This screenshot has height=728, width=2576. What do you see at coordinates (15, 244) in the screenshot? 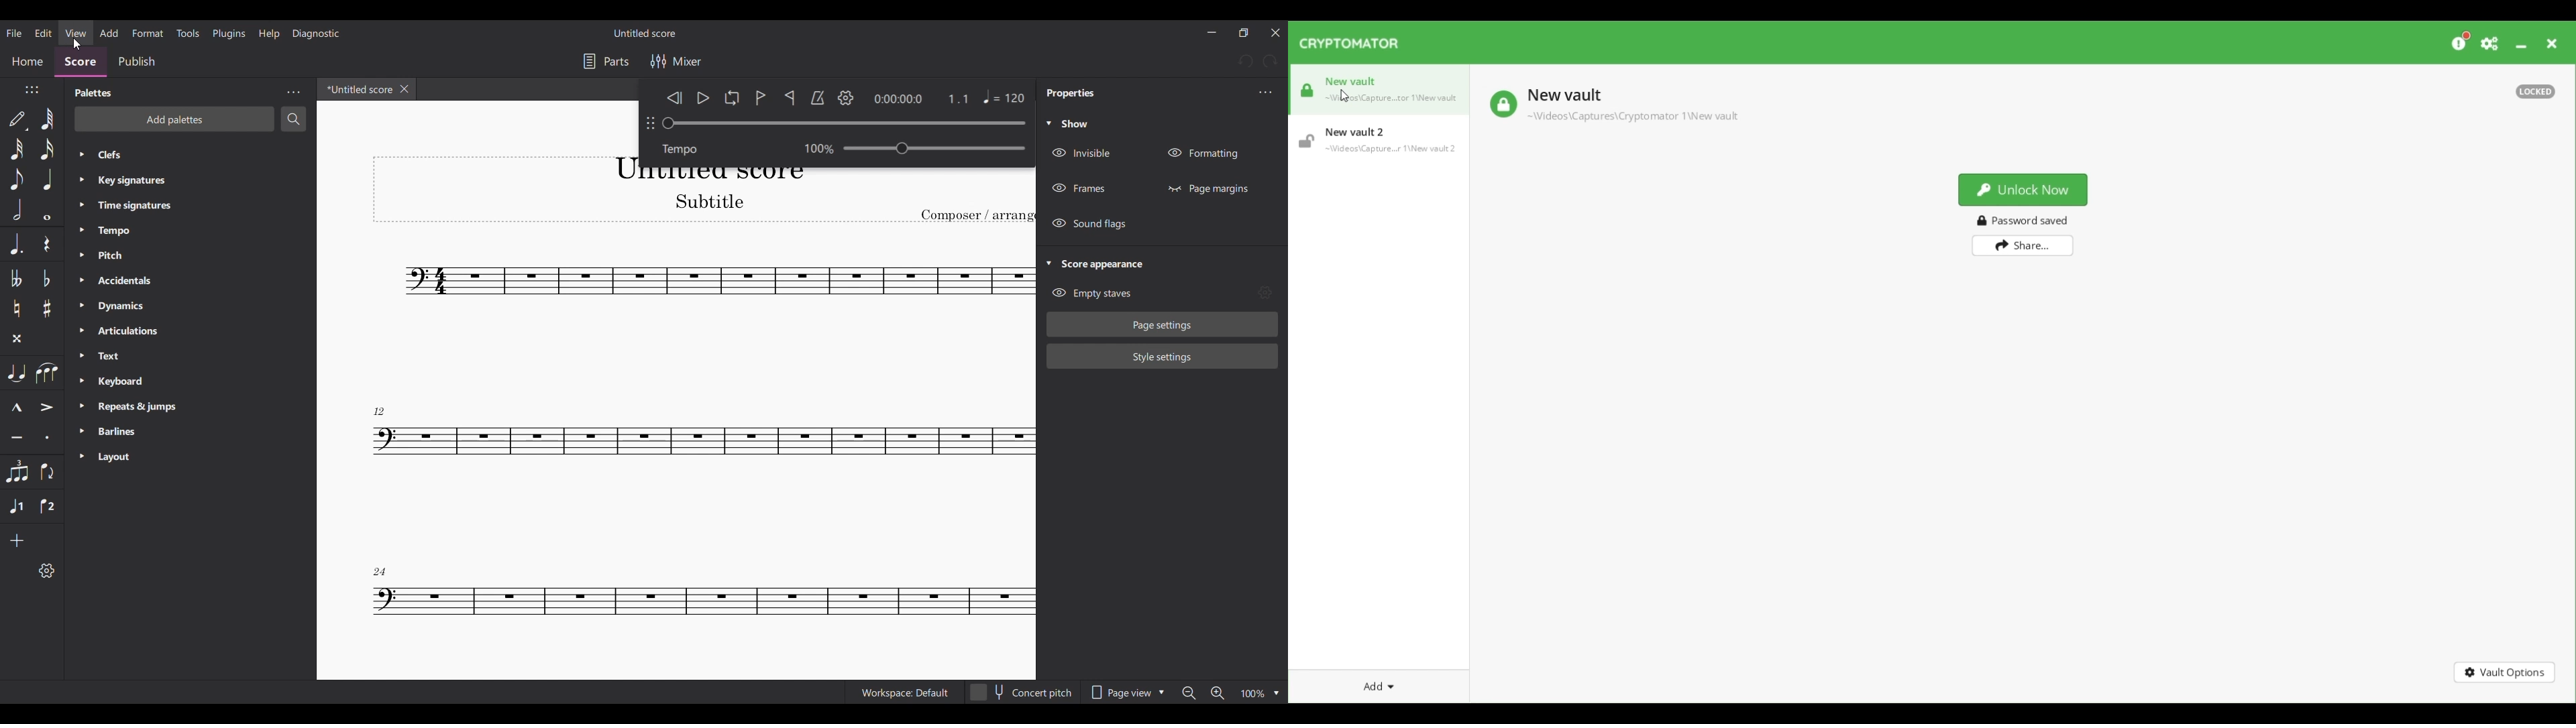
I see `Augmentation dot` at bounding box center [15, 244].